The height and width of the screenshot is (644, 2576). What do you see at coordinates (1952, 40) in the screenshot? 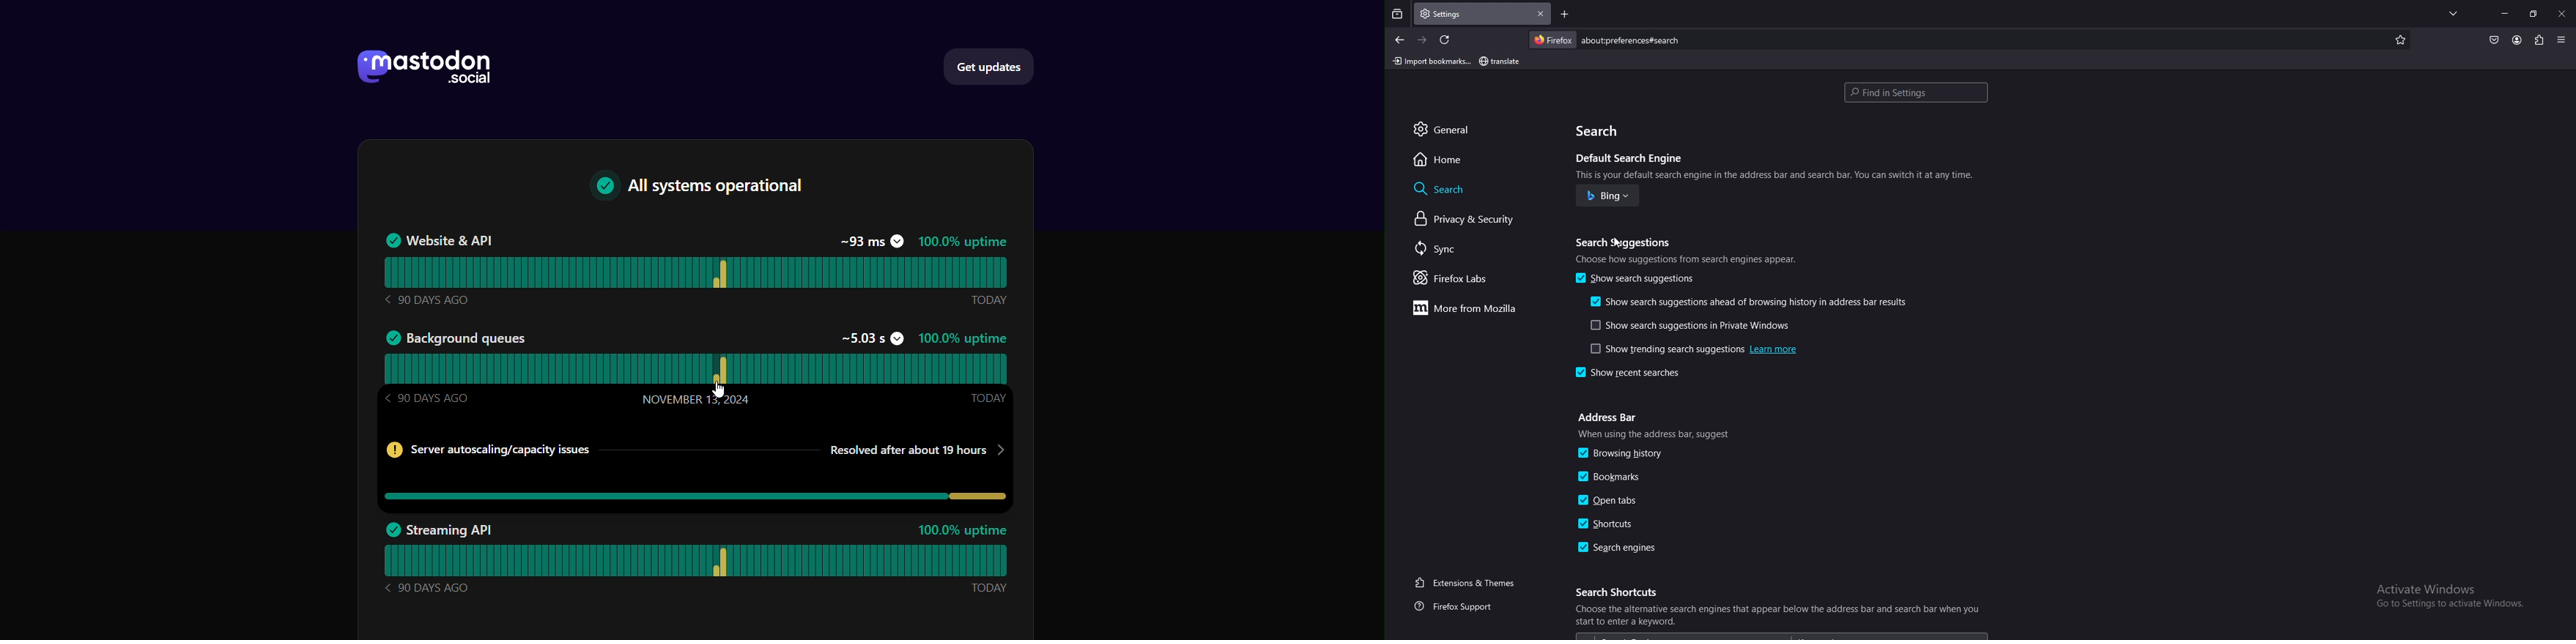
I see `search` at bounding box center [1952, 40].